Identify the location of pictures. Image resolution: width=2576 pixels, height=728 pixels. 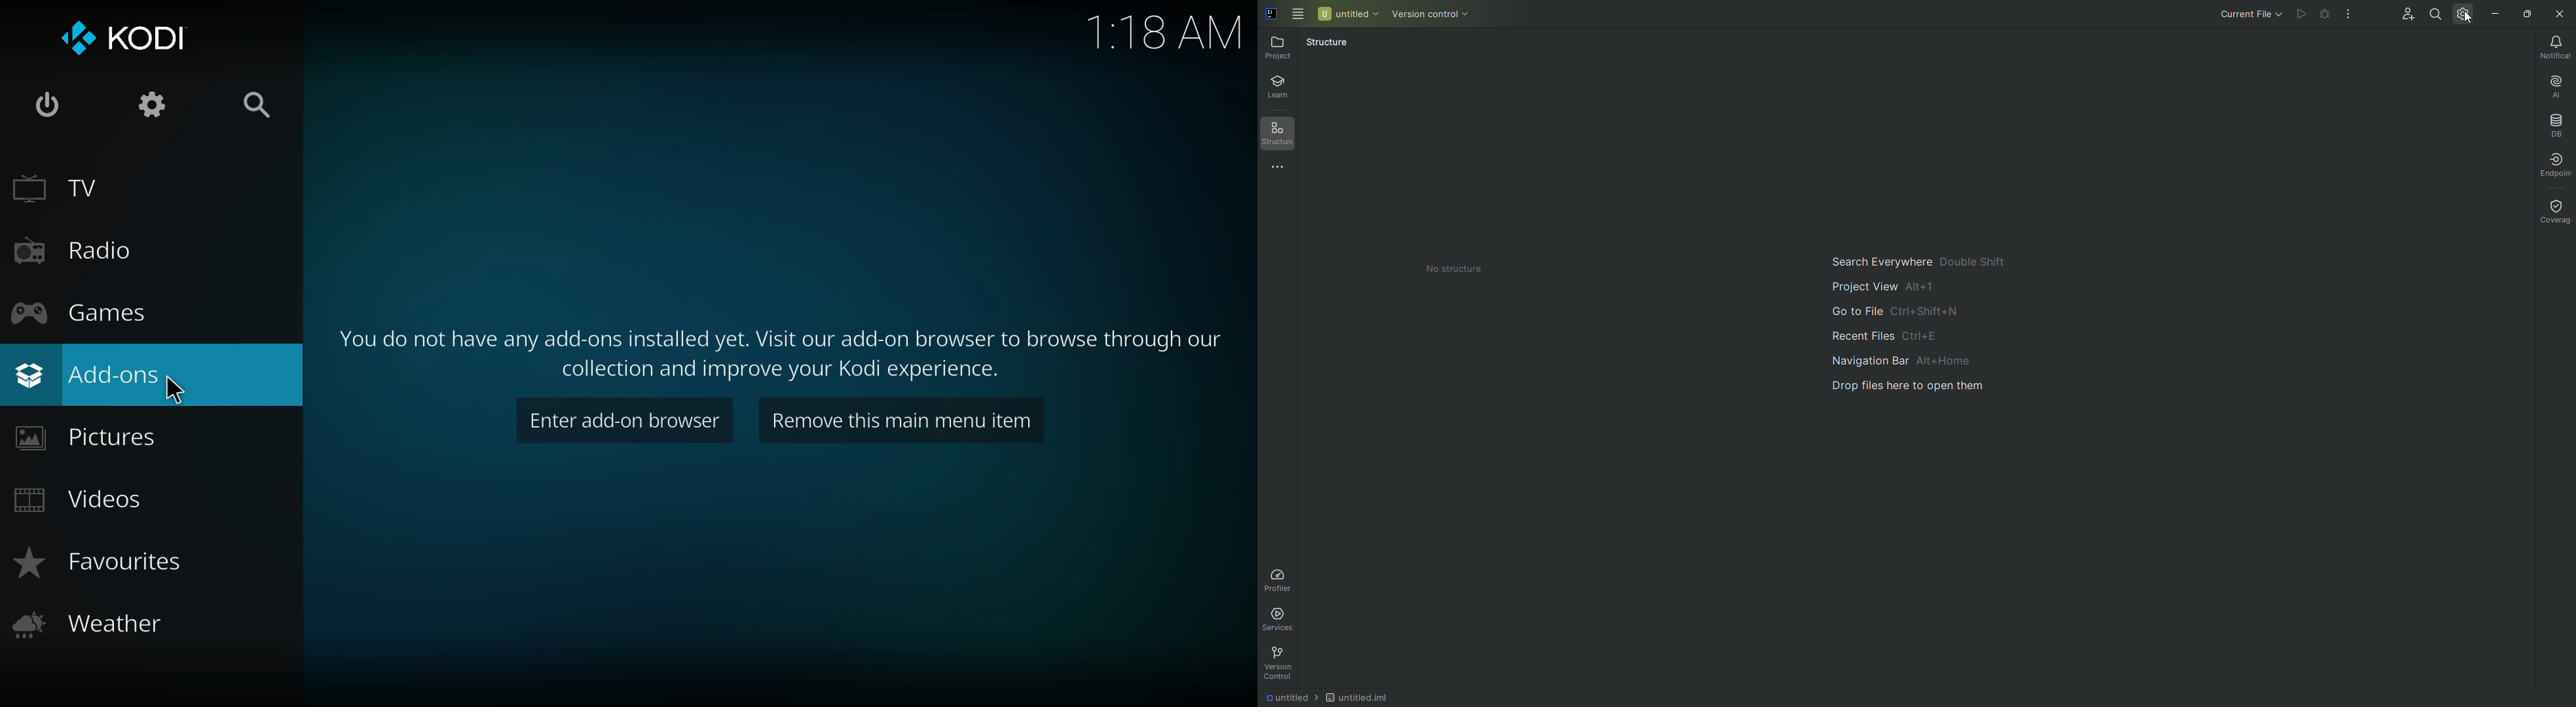
(85, 437).